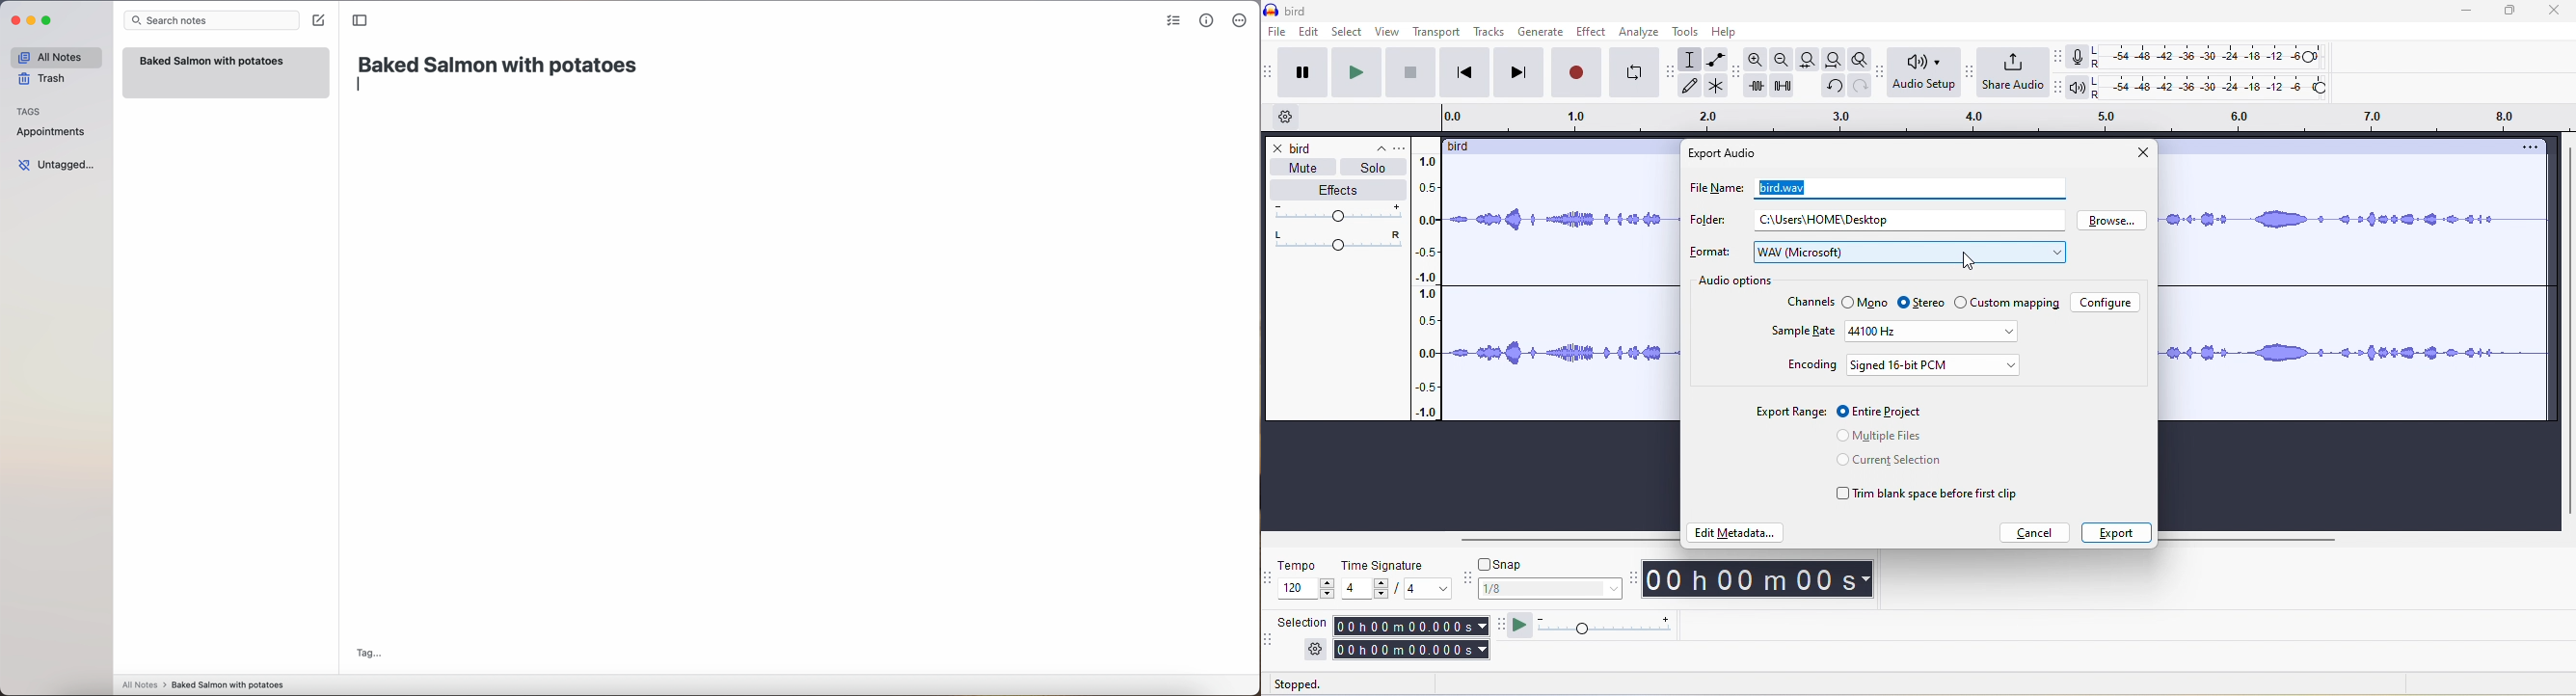 The width and height of the screenshot is (2576, 700). Describe the element at coordinates (1307, 73) in the screenshot. I see `pause` at that location.